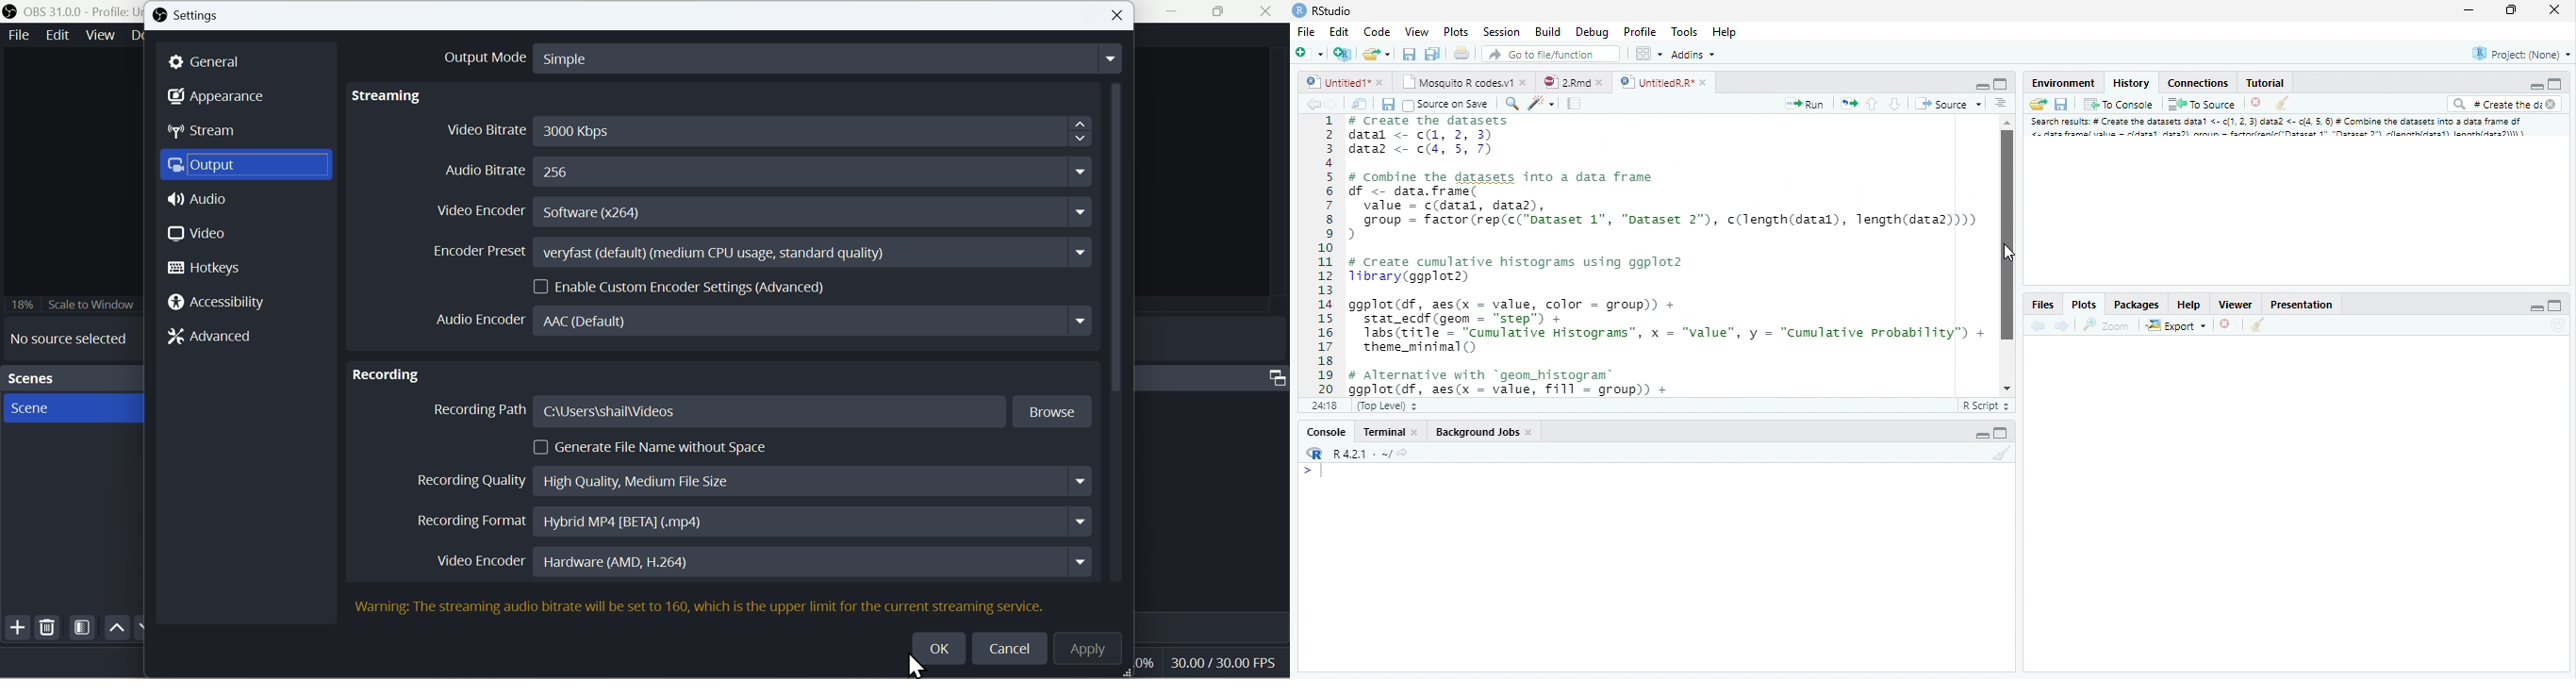 This screenshot has width=2576, height=700. Describe the element at coordinates (2235, 305) in the screenshot. I see `Viewer` at that location.